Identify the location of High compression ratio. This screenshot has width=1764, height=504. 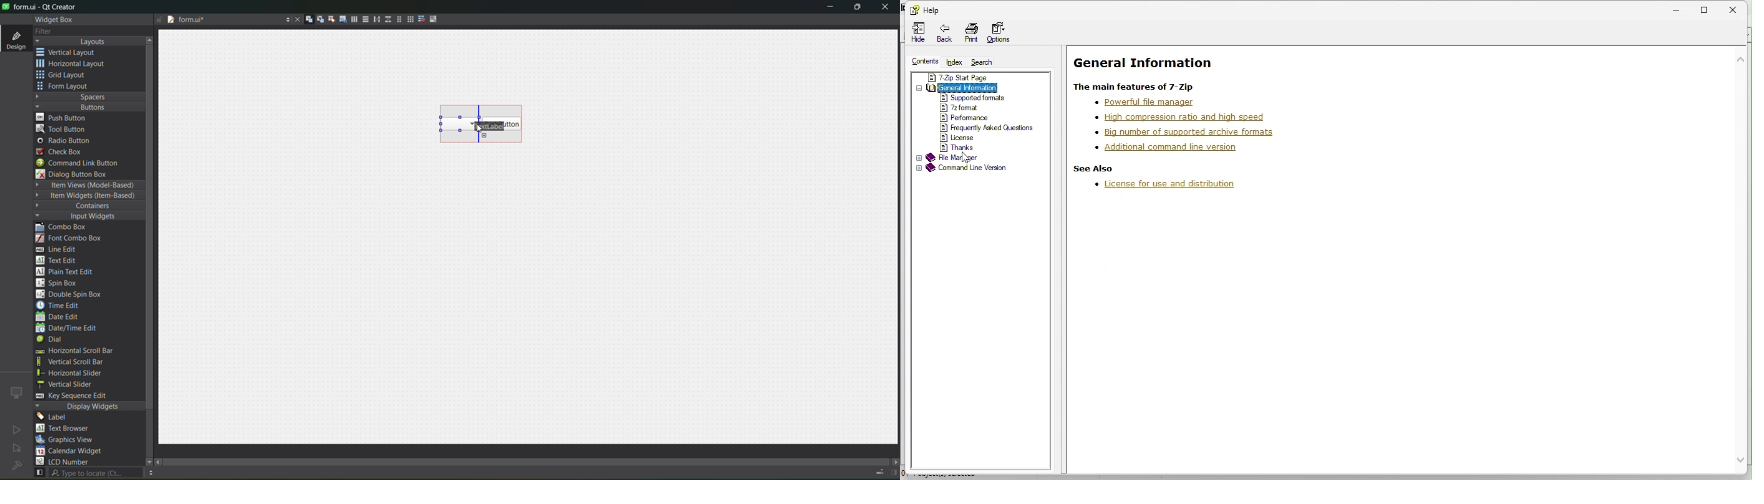
(1181, 116).